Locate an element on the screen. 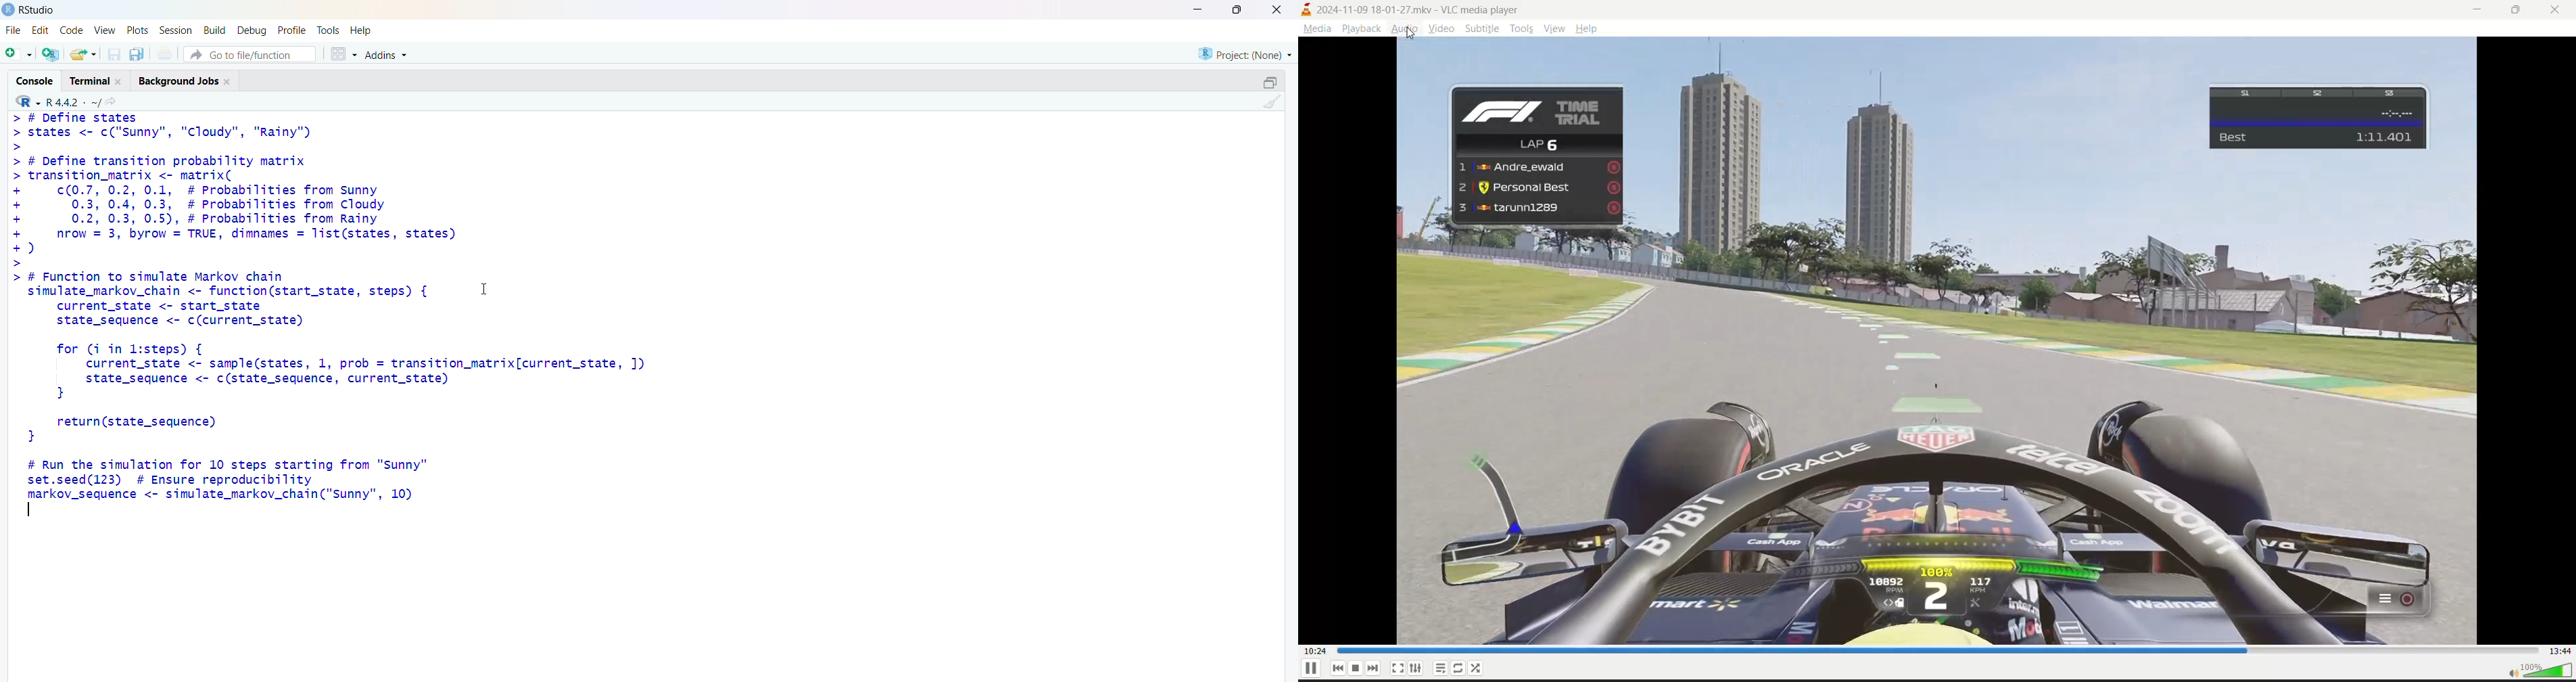 This screenshot has height=700, width=2576. help is located at coordinates (1588, 28).